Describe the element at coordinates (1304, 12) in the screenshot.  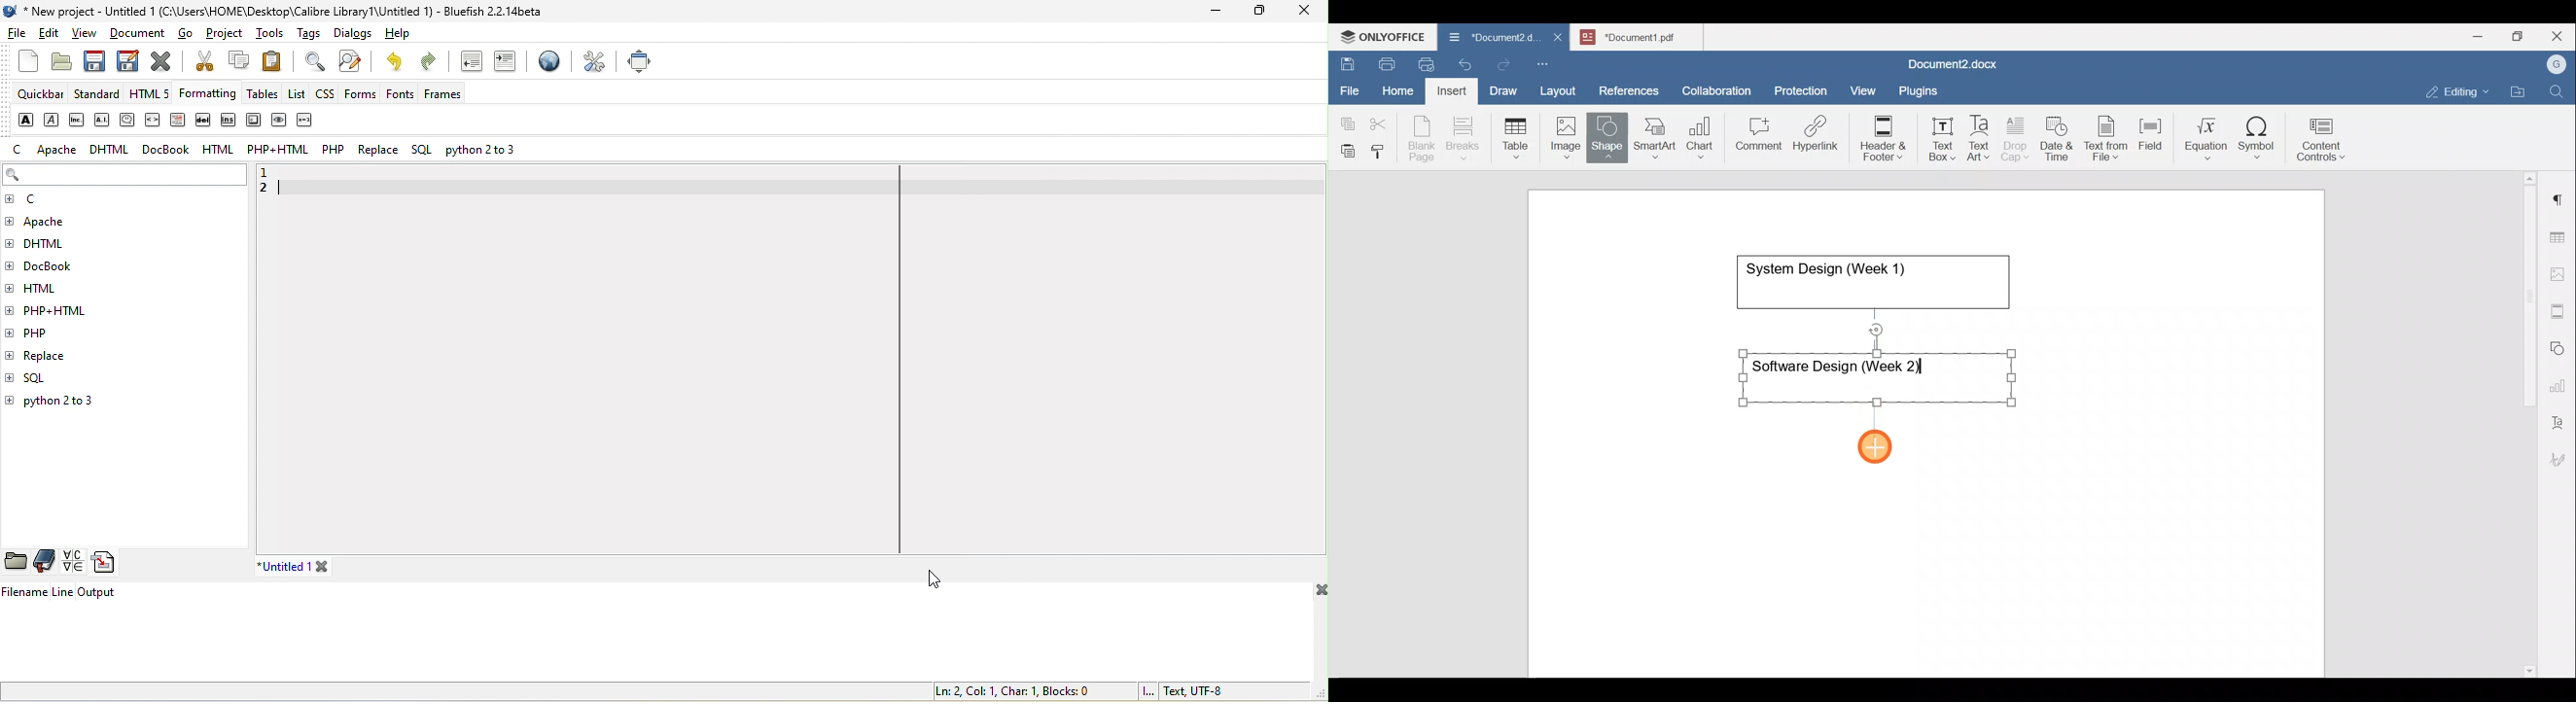
I see `close` at that location.